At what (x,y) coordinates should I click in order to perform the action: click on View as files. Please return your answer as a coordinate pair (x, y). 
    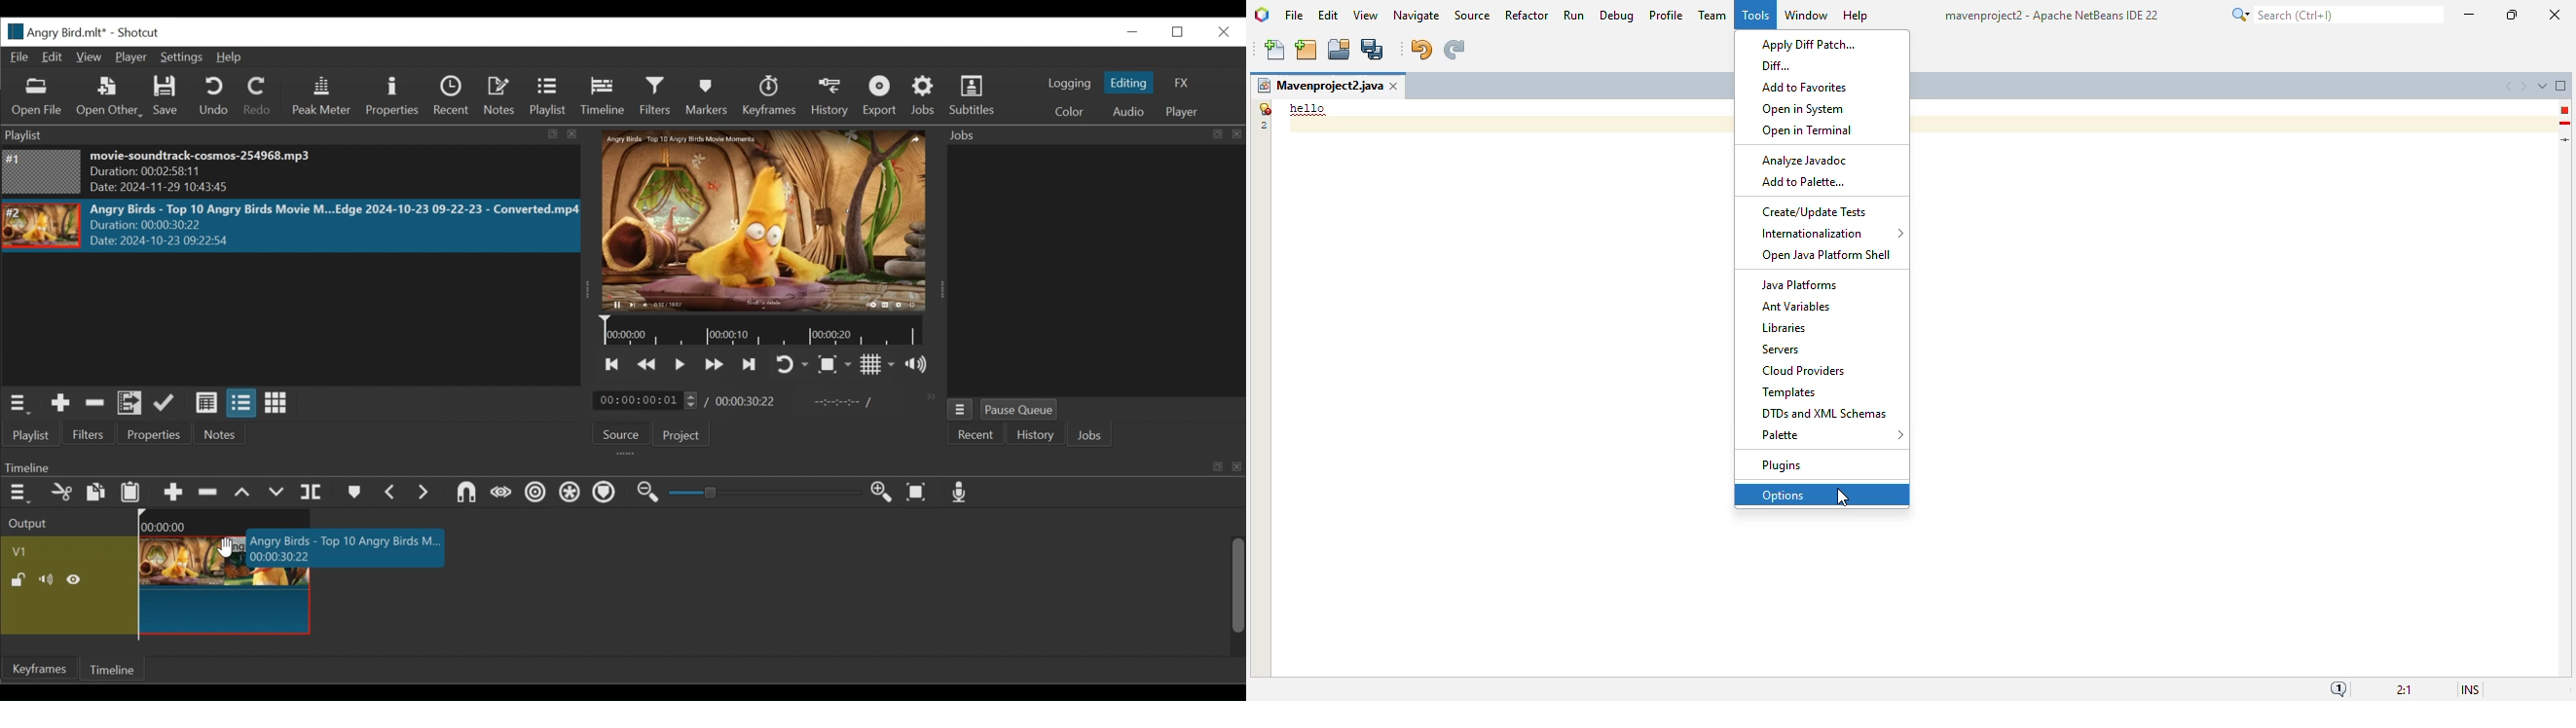
    Looking at the image, I should click on (241, 404).